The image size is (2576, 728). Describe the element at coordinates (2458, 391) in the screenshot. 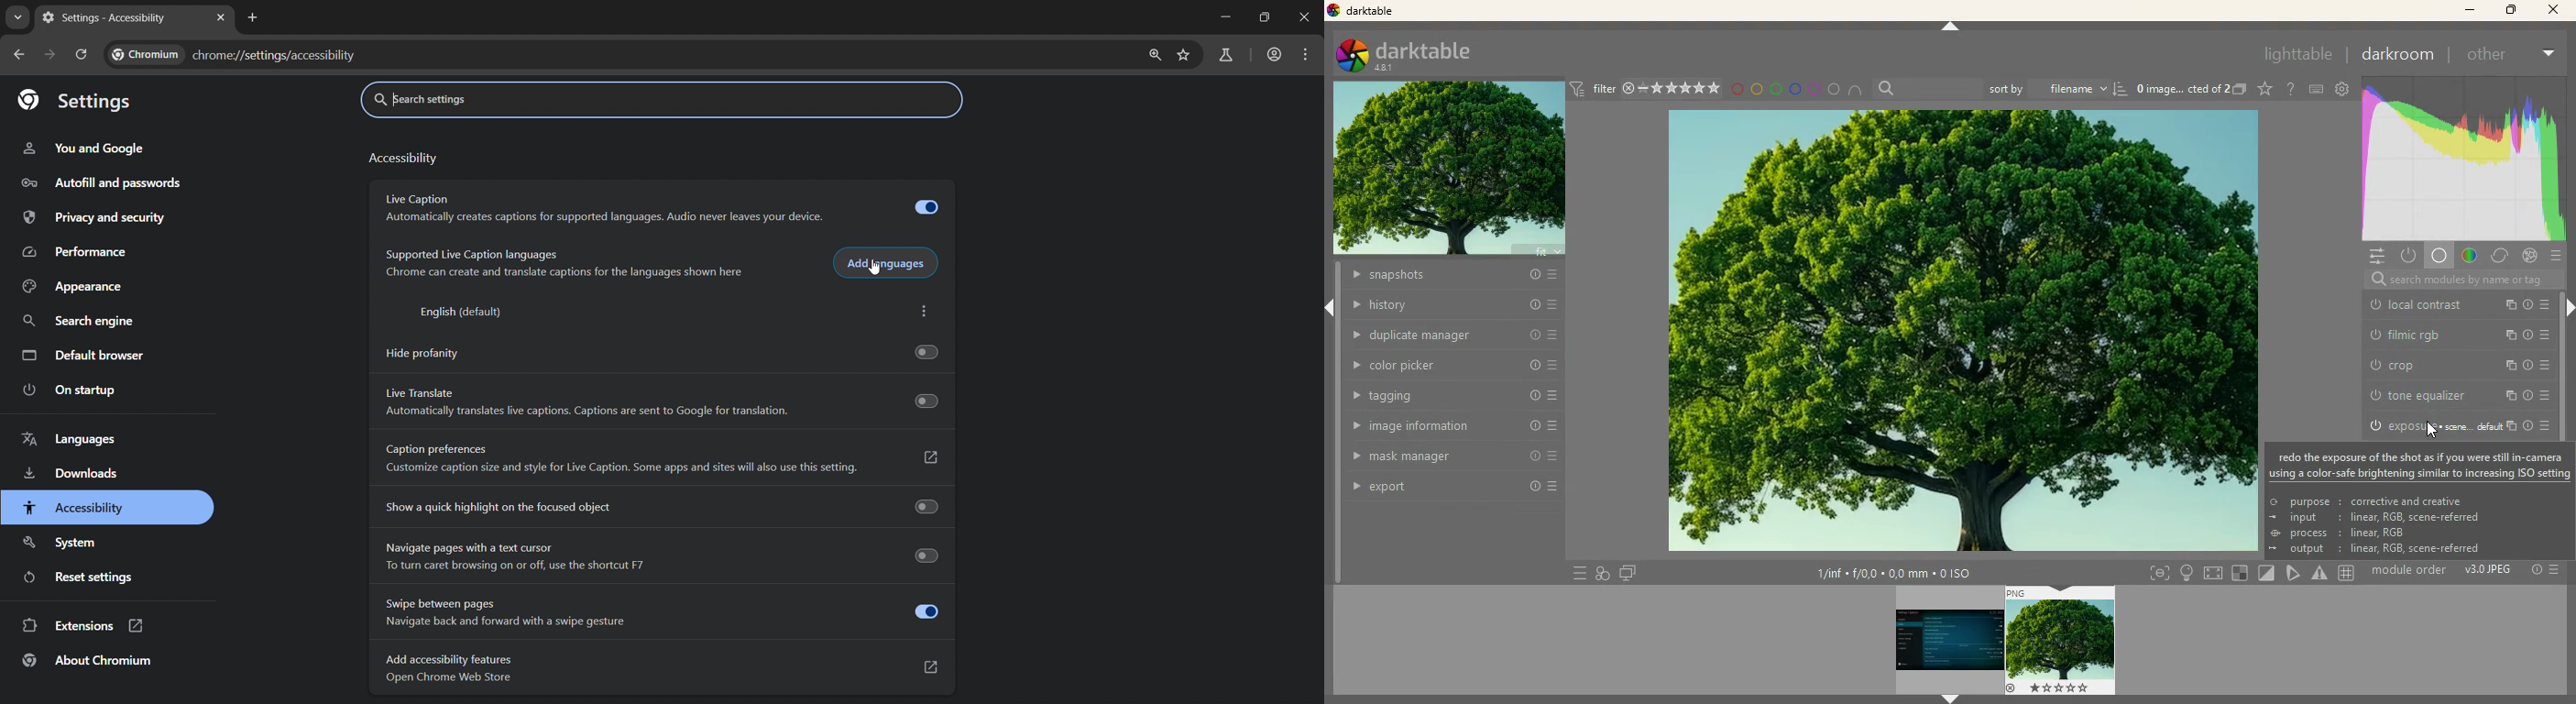

I see `white relative exposure` at that location.